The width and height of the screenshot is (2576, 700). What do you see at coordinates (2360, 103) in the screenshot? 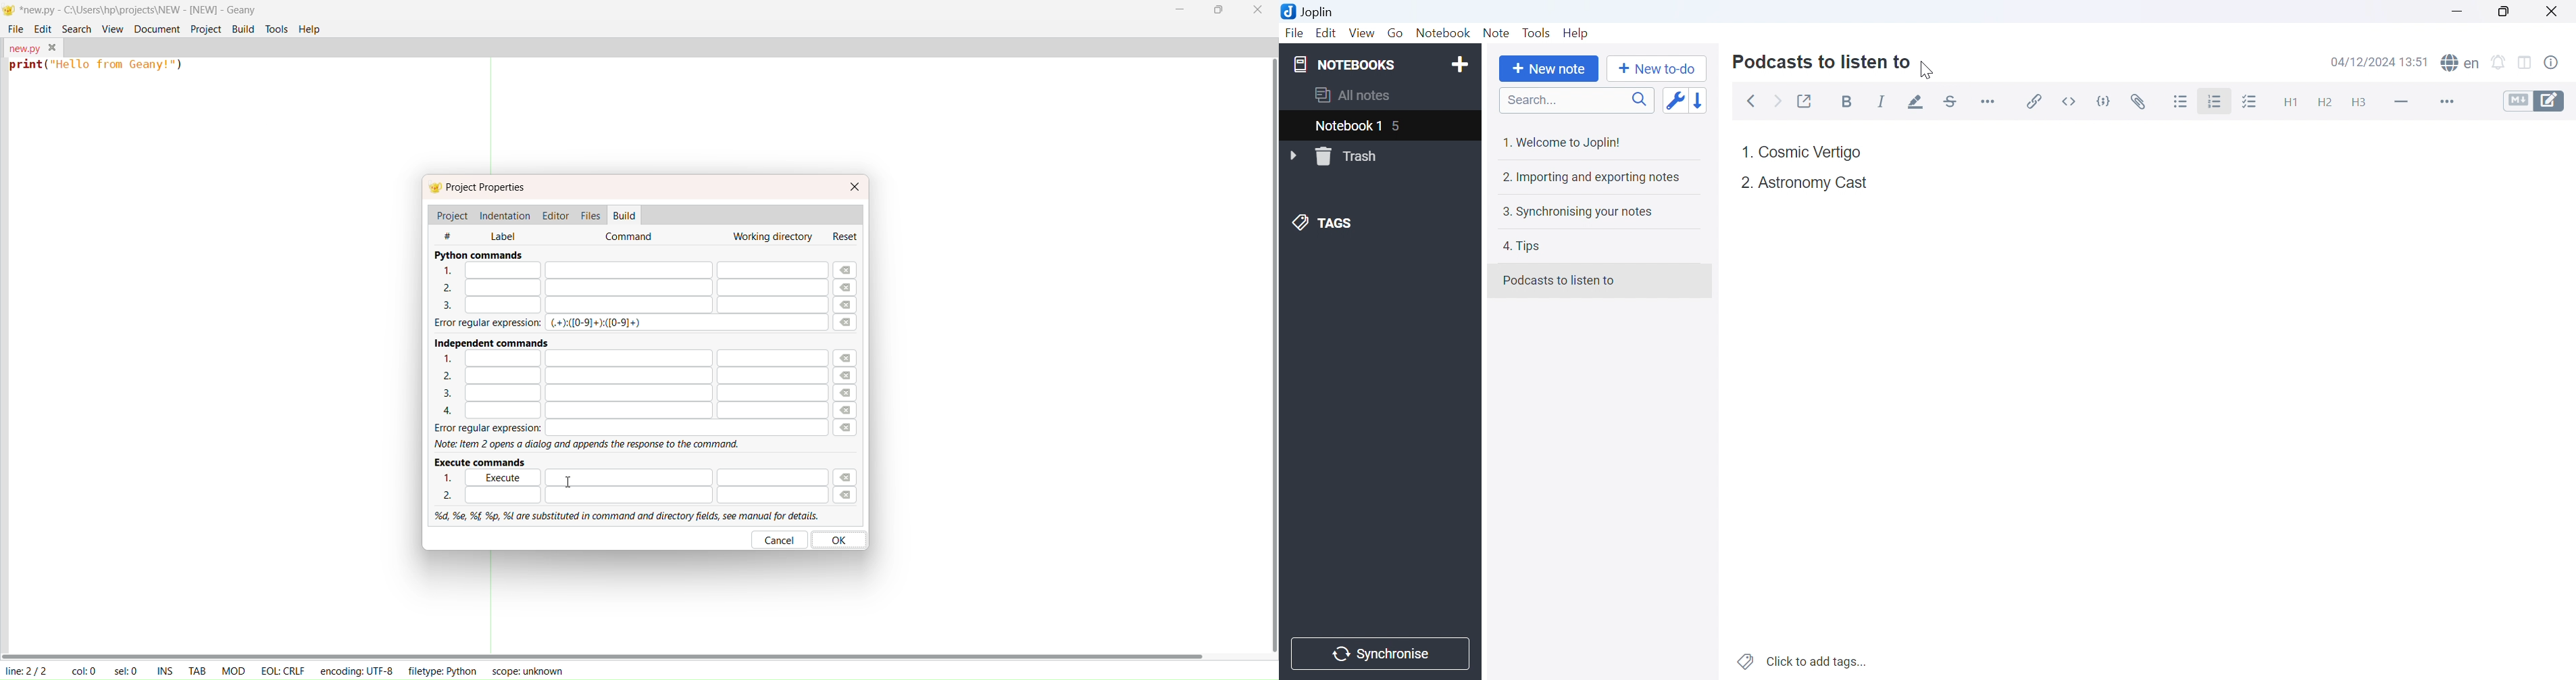
I see `Heading 3` at bounding box center [2360, 103].